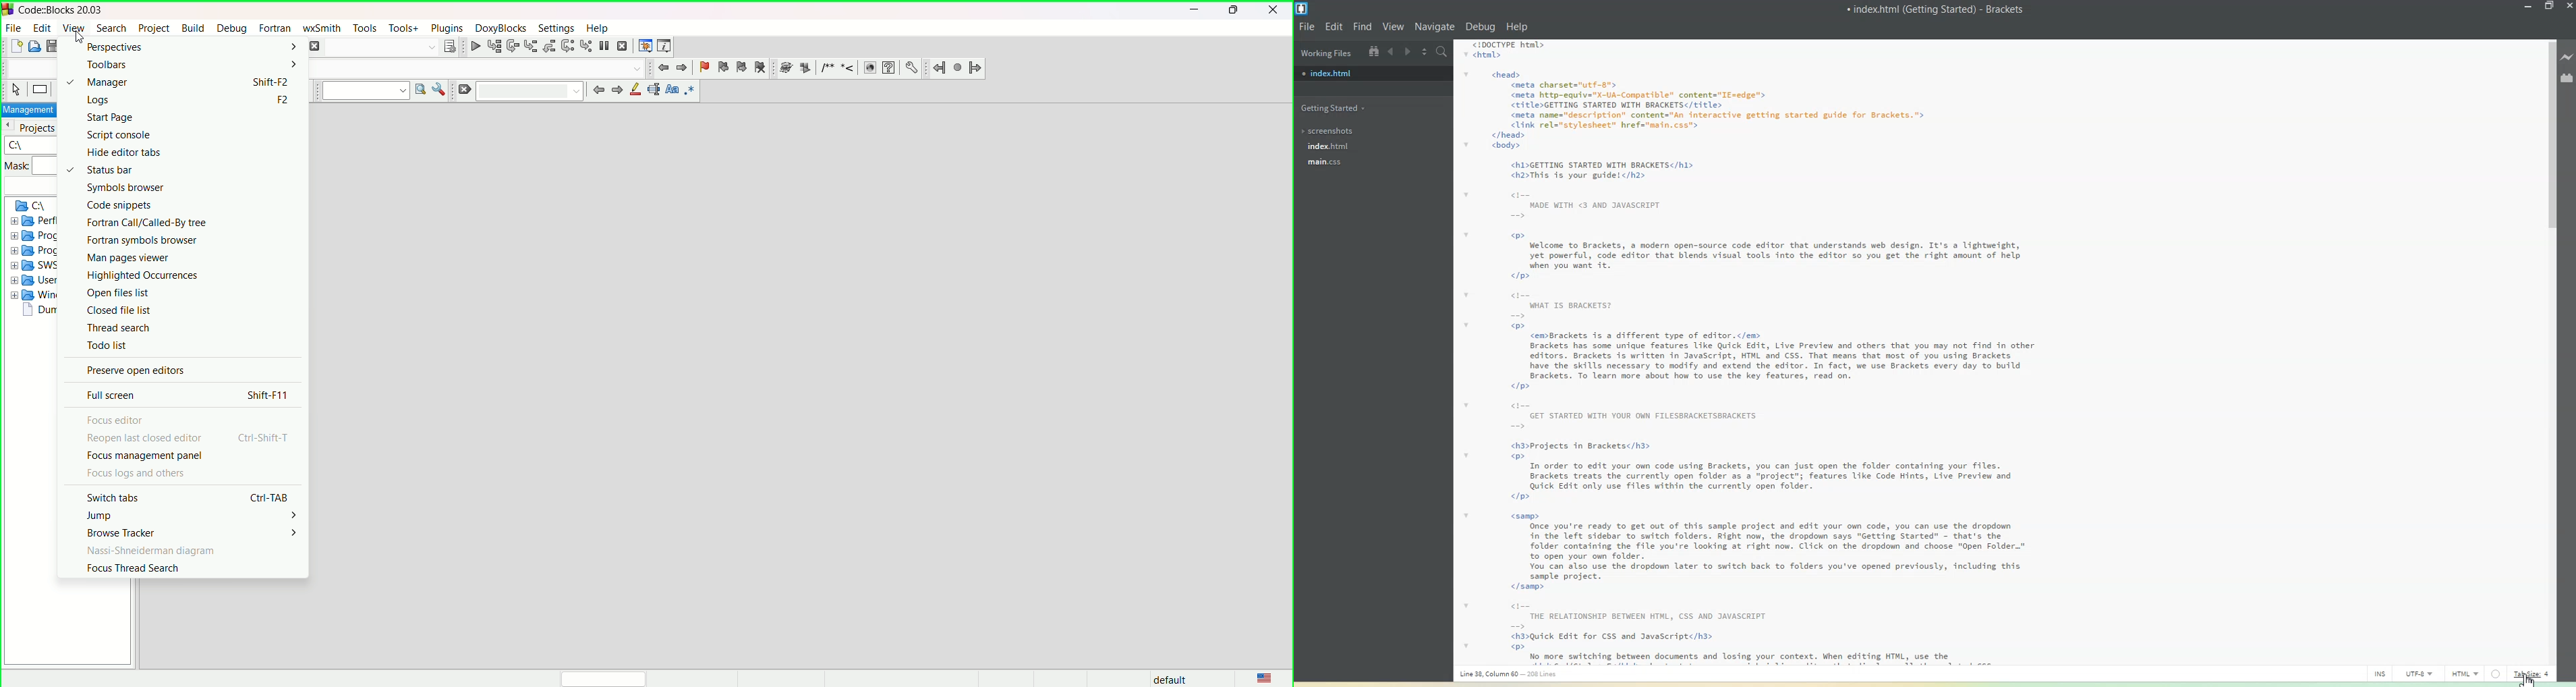  Describe the element at coordinates (1362, 26) in the screenshot. I see `Find` at that location.